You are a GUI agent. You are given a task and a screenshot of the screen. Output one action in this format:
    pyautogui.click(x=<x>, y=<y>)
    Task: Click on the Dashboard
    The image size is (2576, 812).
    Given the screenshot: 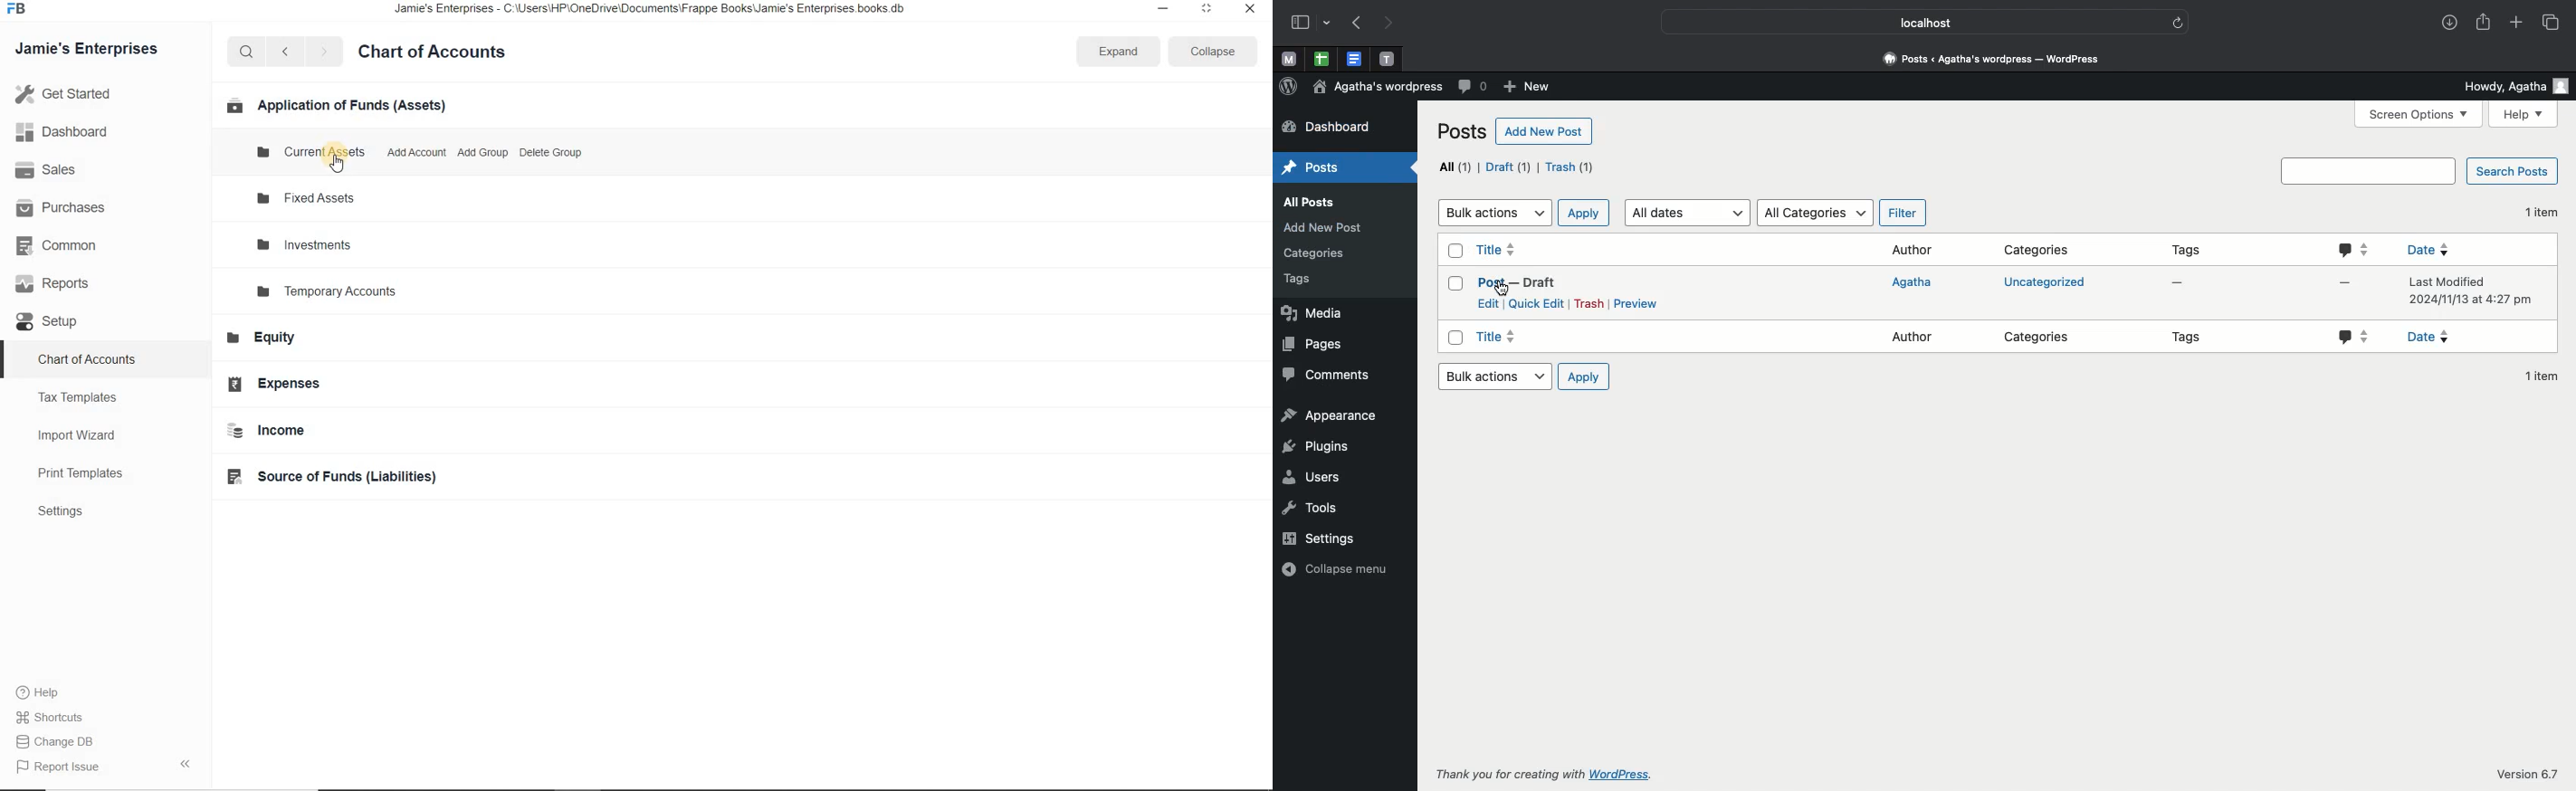 What is the action you would take?
    pyautogui.click(x=78, y=133)
    